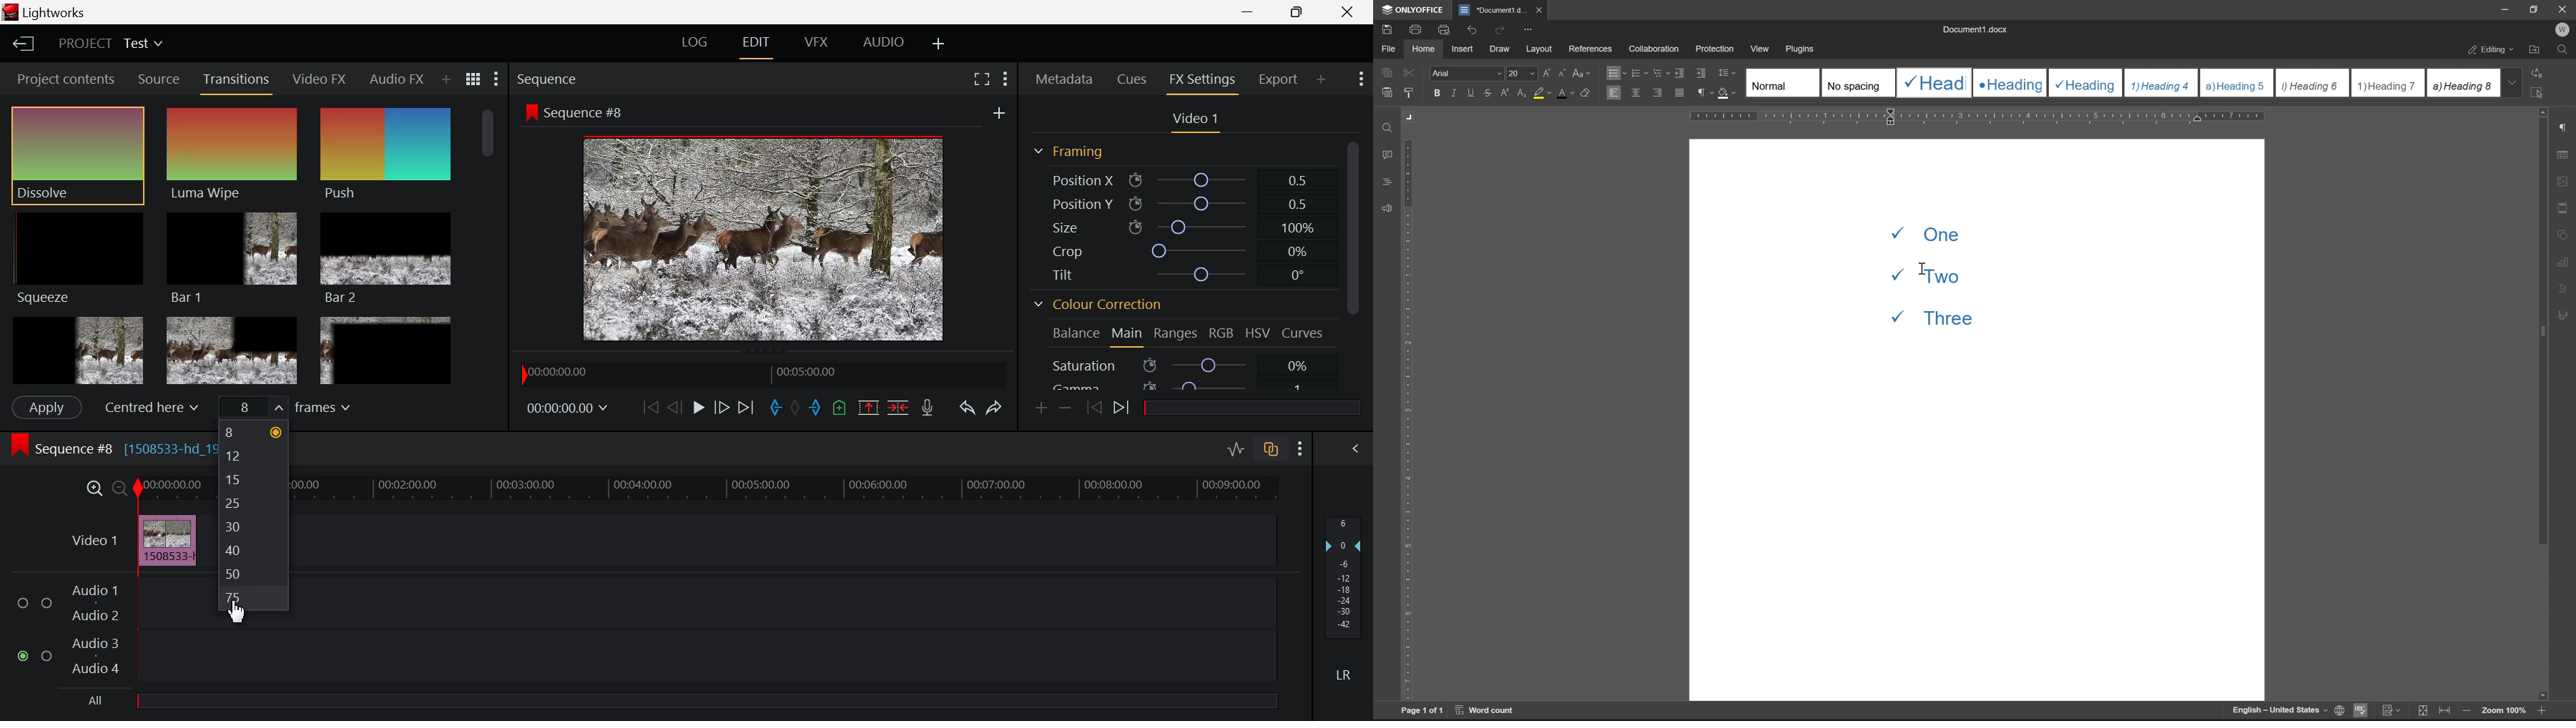 This screenshot has height=728, width=2576. I want to click on Go Back, so click(674, 408).